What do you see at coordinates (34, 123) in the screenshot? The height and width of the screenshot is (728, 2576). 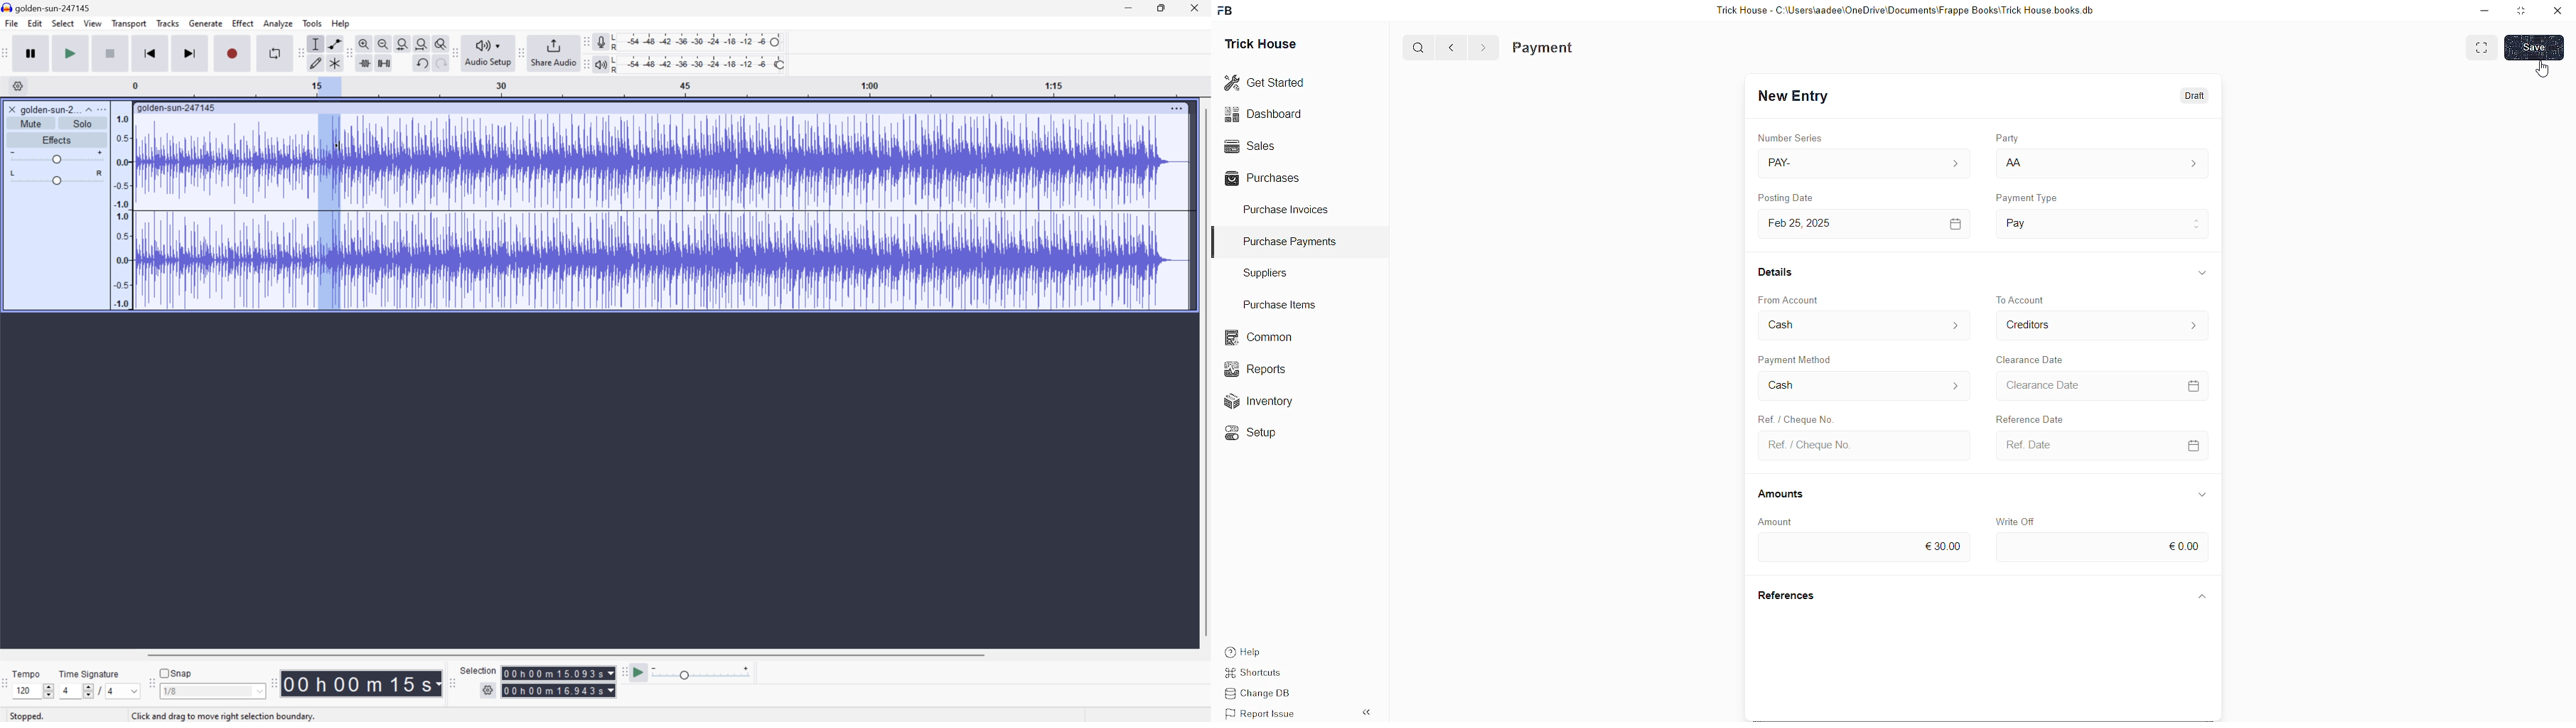 I see `Mute` at bounding box center [34, 123].